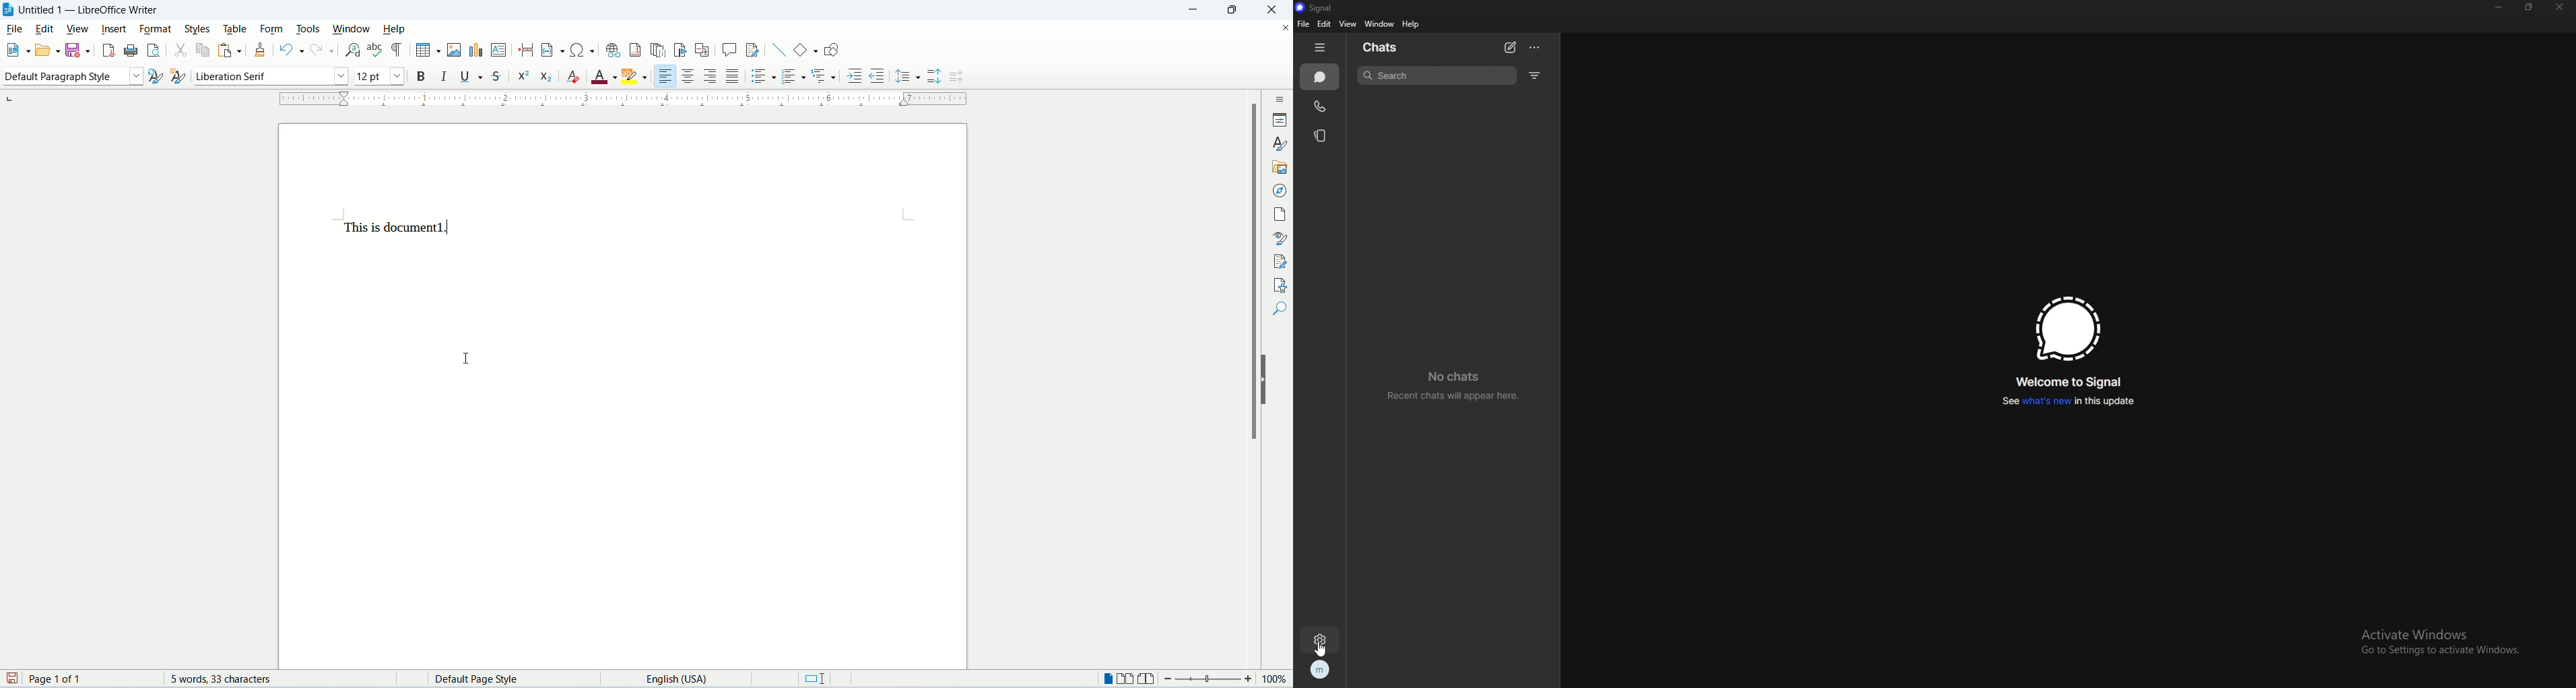  Describe the element at coordinates (45, 29) in the screenshot. I see `edir` at that location.